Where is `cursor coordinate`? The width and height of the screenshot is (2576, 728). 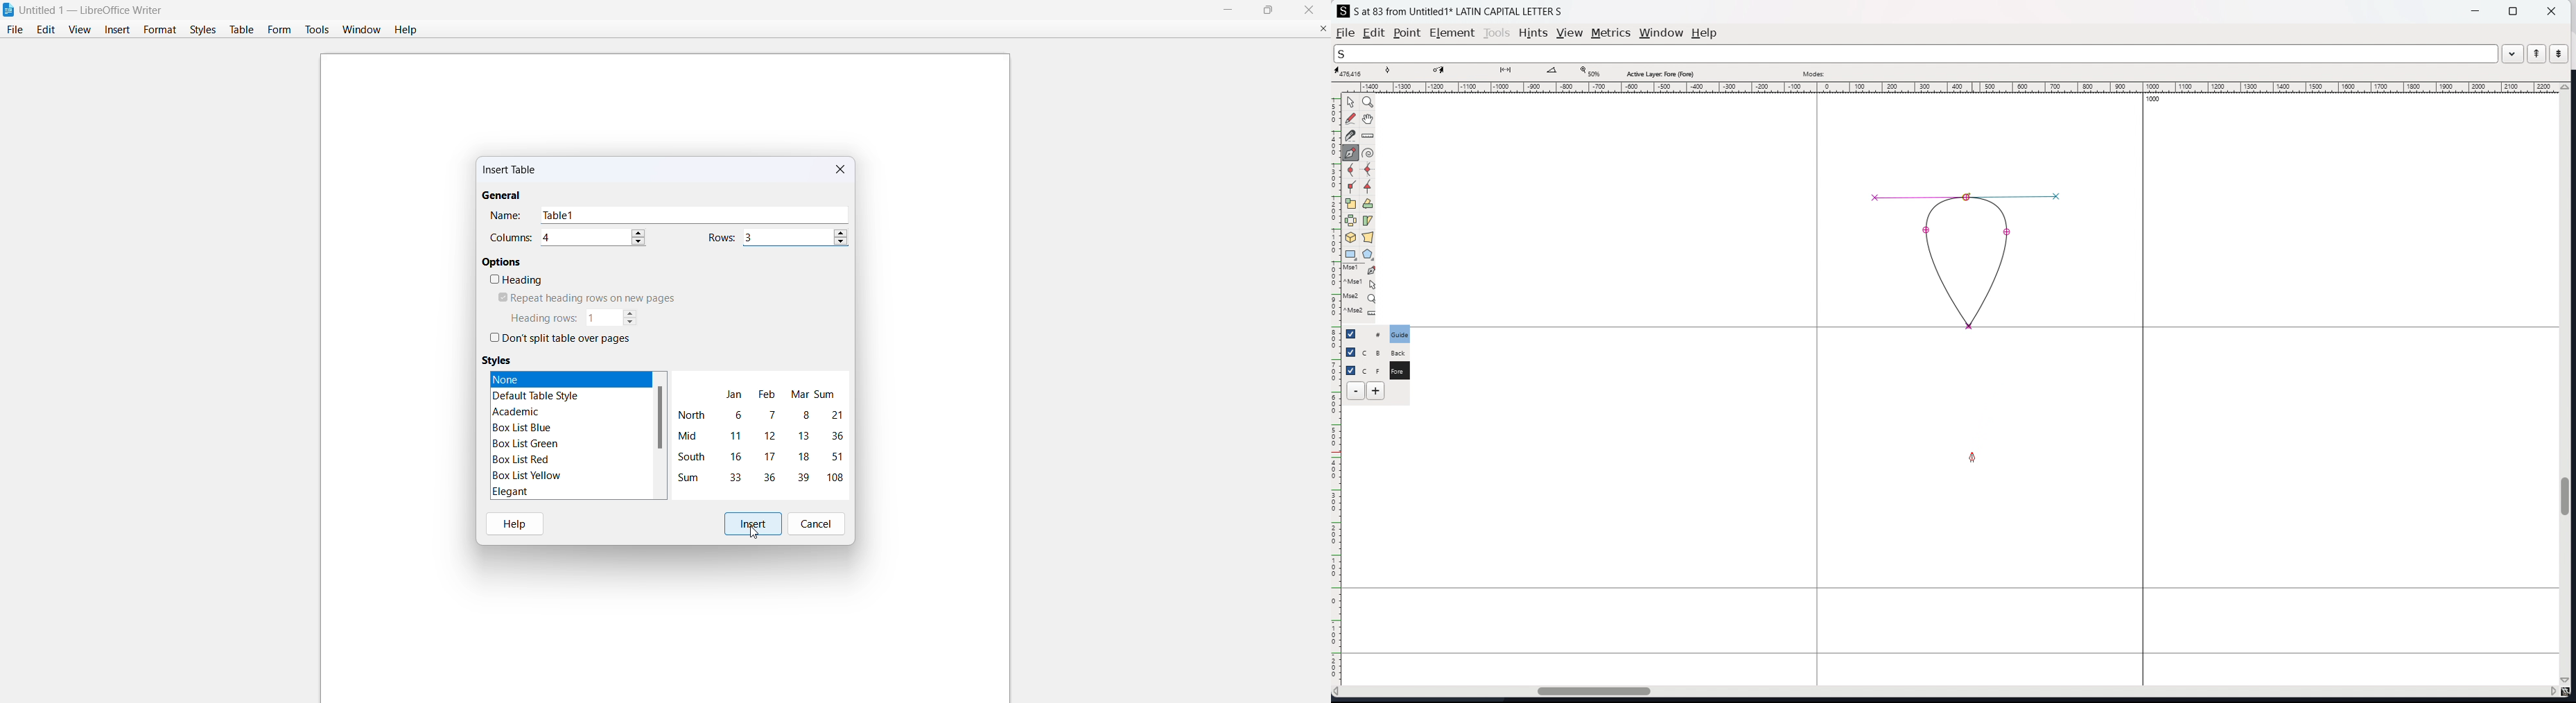
cursor coordinate is located at coordinates (1352, 72).